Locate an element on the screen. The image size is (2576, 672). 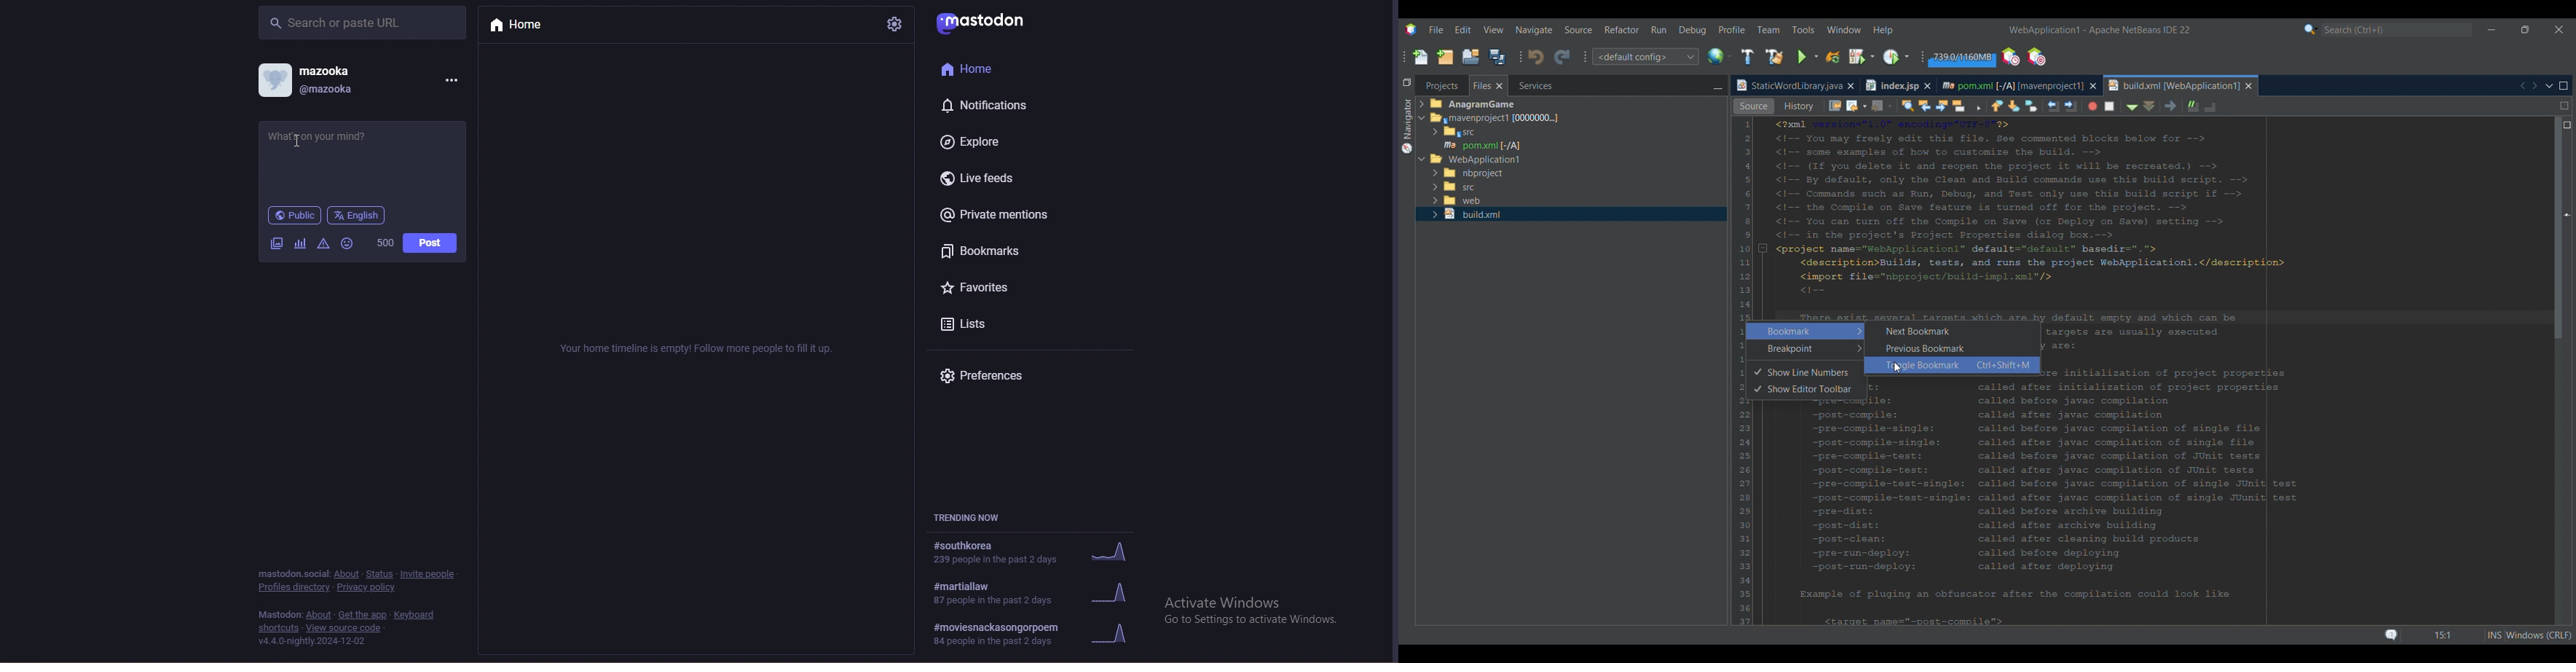
lists is located at coordinates (990, 323).